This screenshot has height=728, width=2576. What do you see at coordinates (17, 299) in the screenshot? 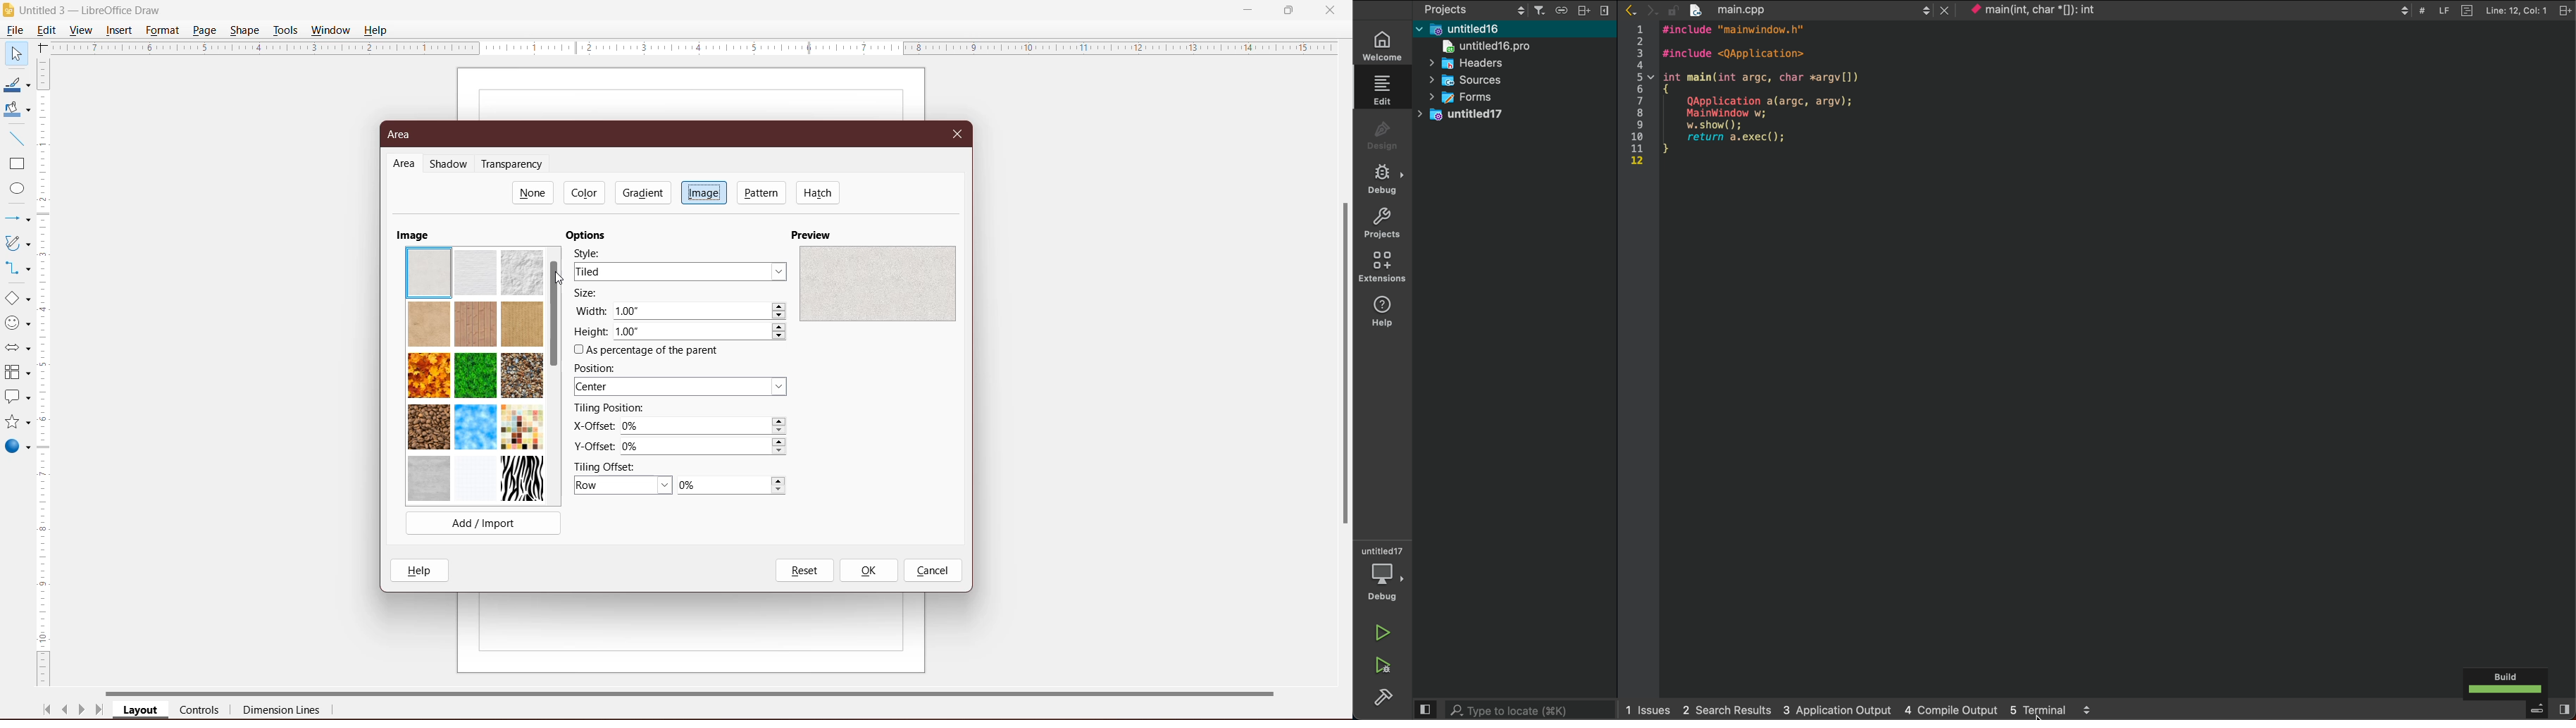
I see `Basic Shapes` at bounding box center [17, 299].